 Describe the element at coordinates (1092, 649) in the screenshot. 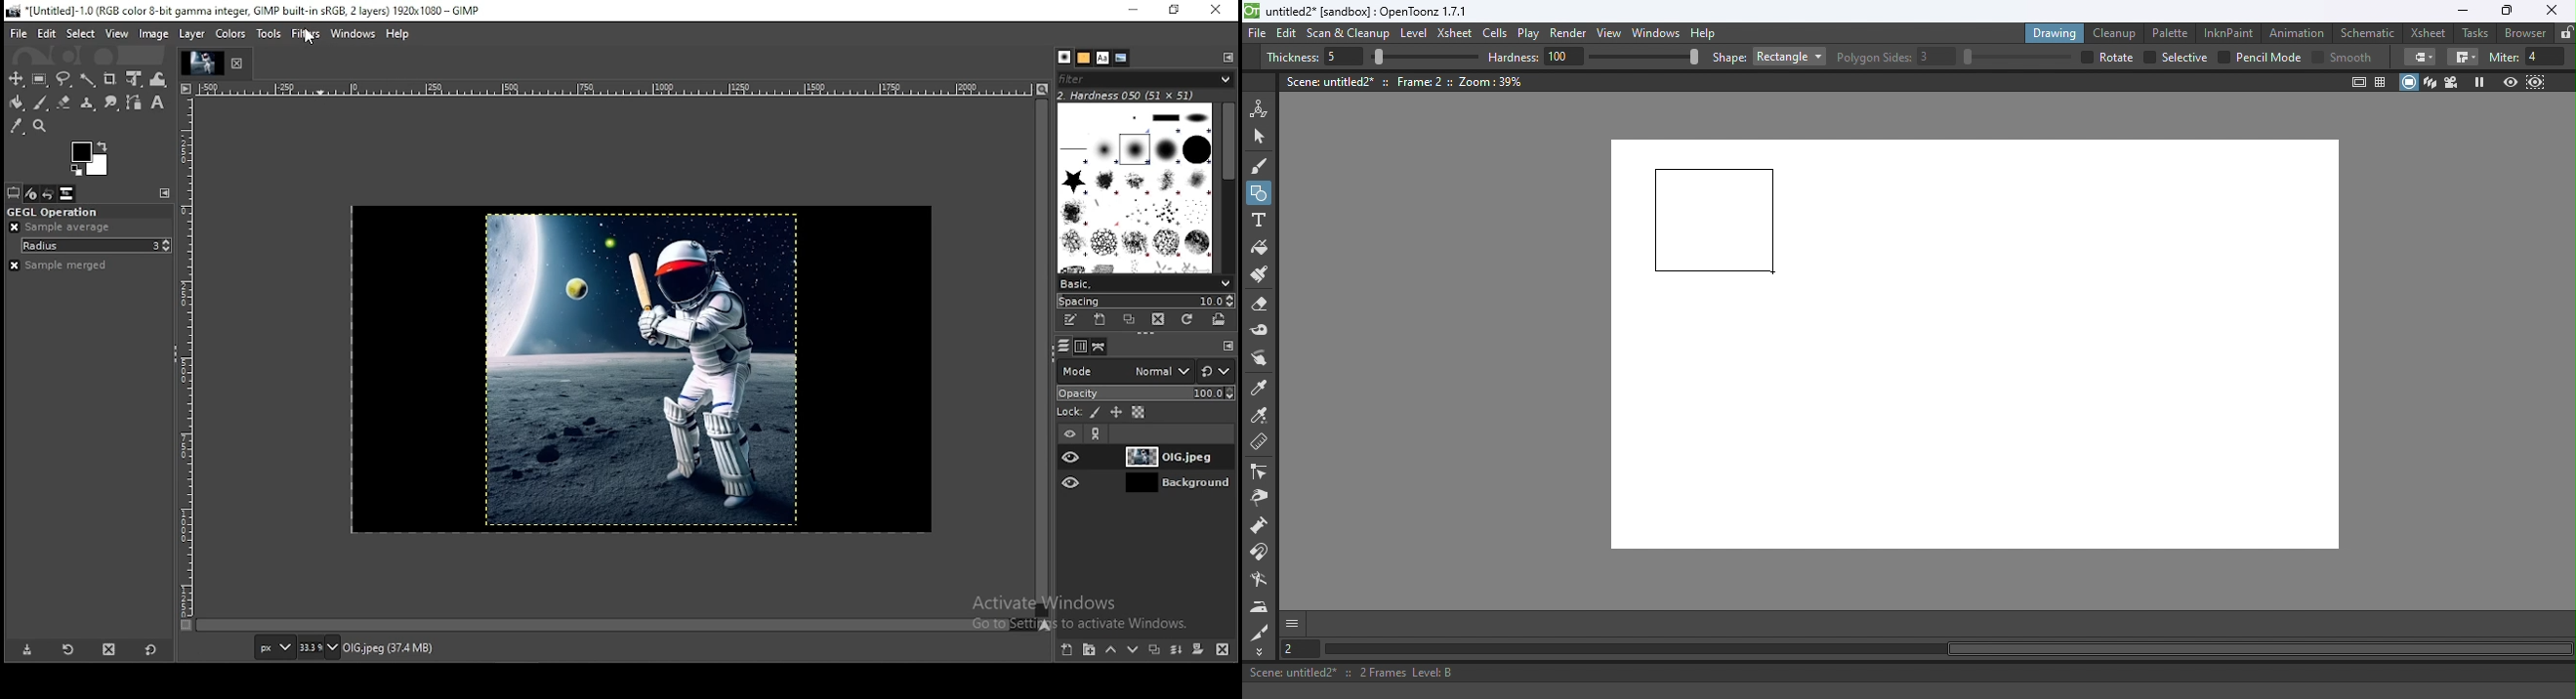

I see `create a new layer group` at that location.